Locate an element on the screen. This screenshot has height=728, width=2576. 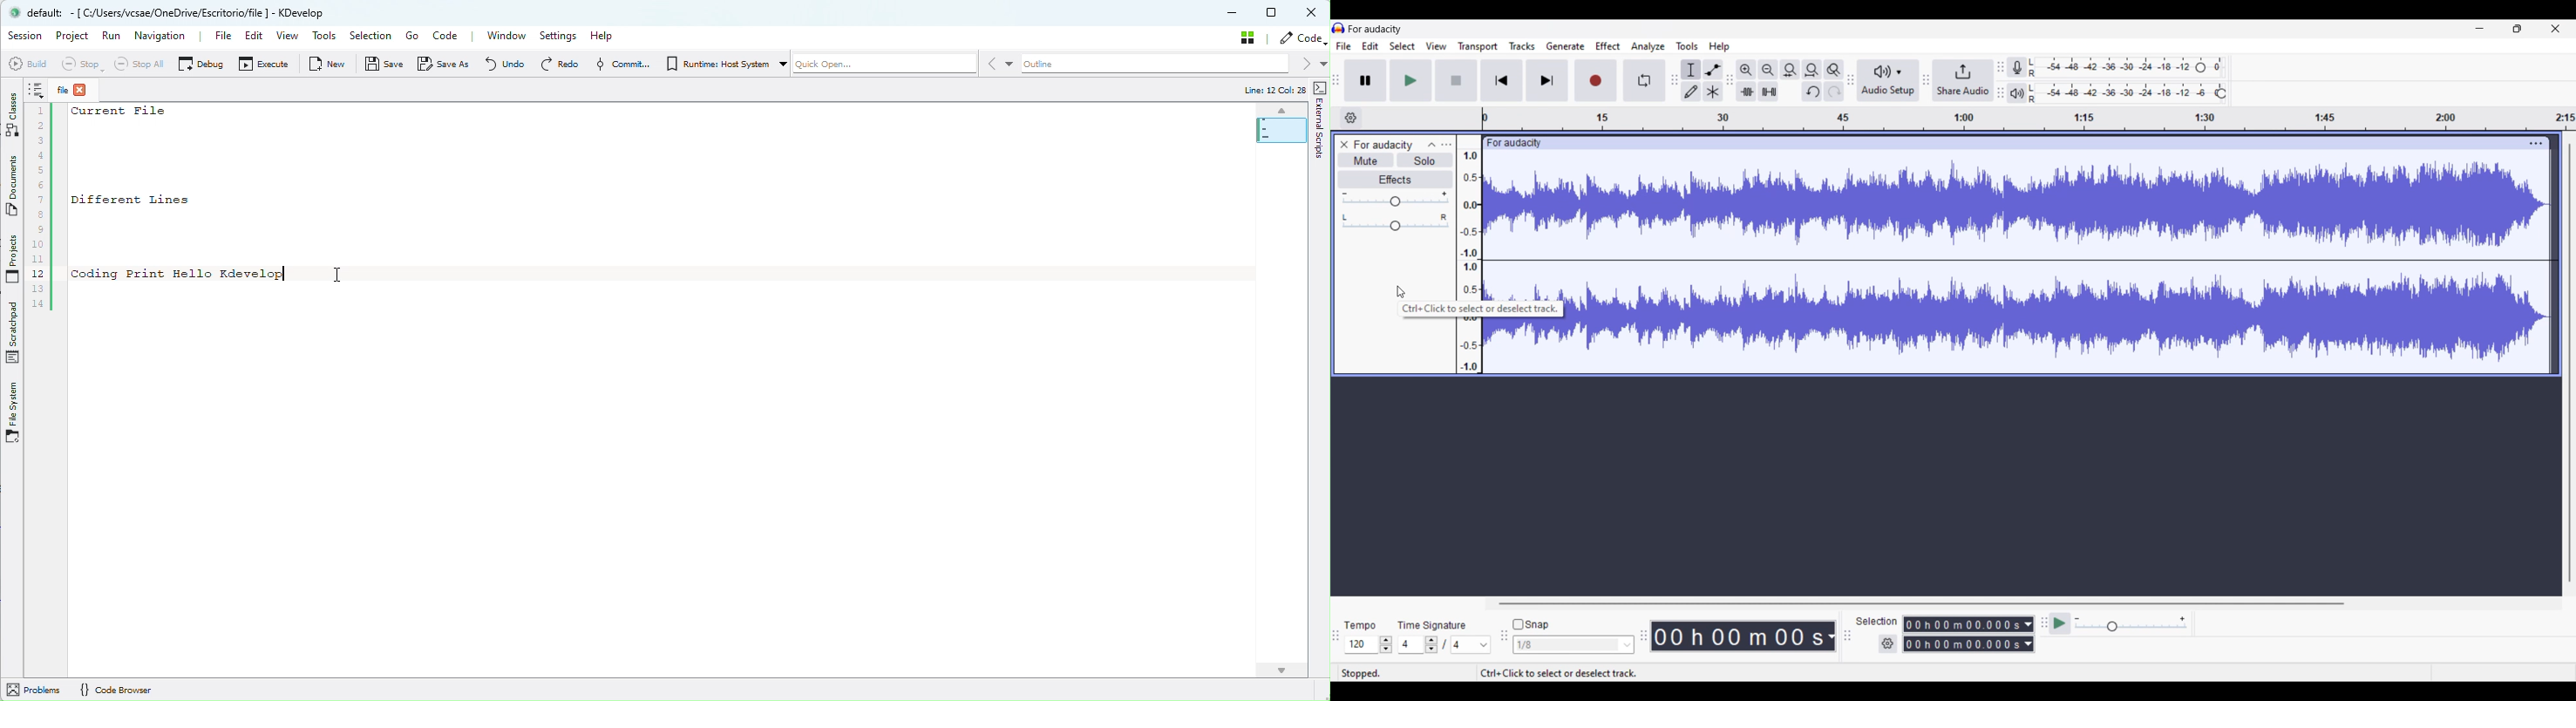
Select menu is located at coordinates (1402, 46).